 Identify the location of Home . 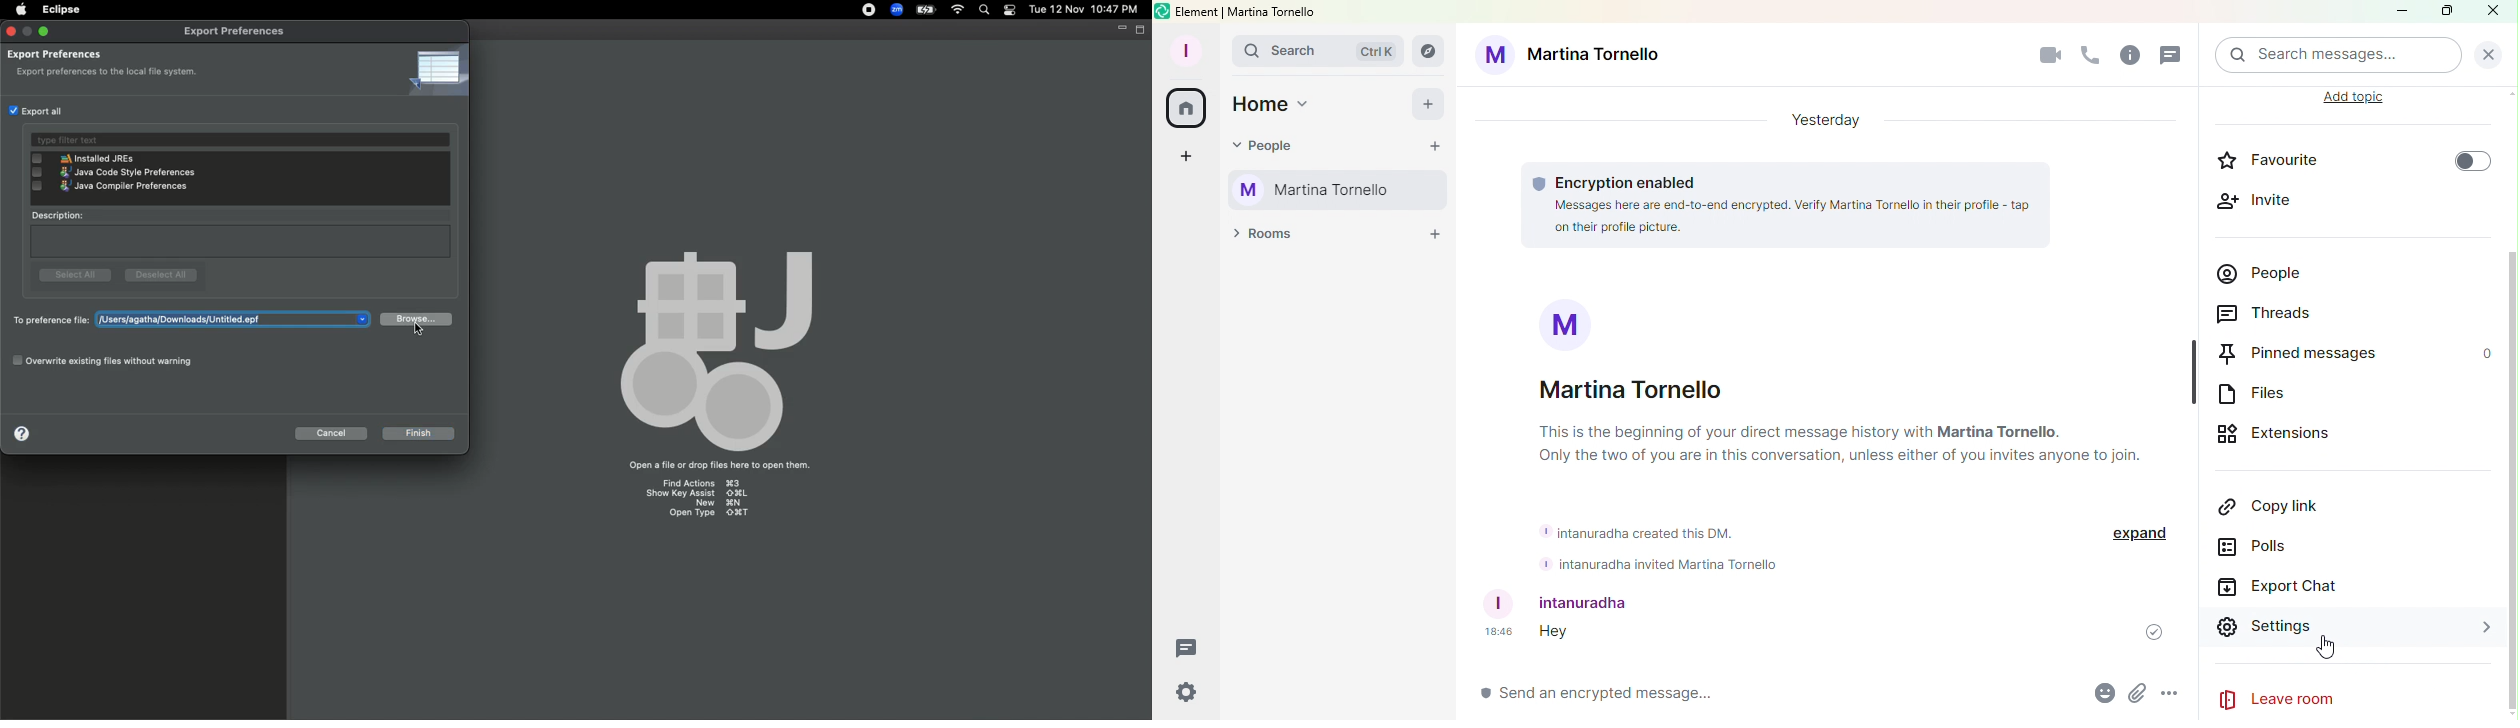
(1276, 106).